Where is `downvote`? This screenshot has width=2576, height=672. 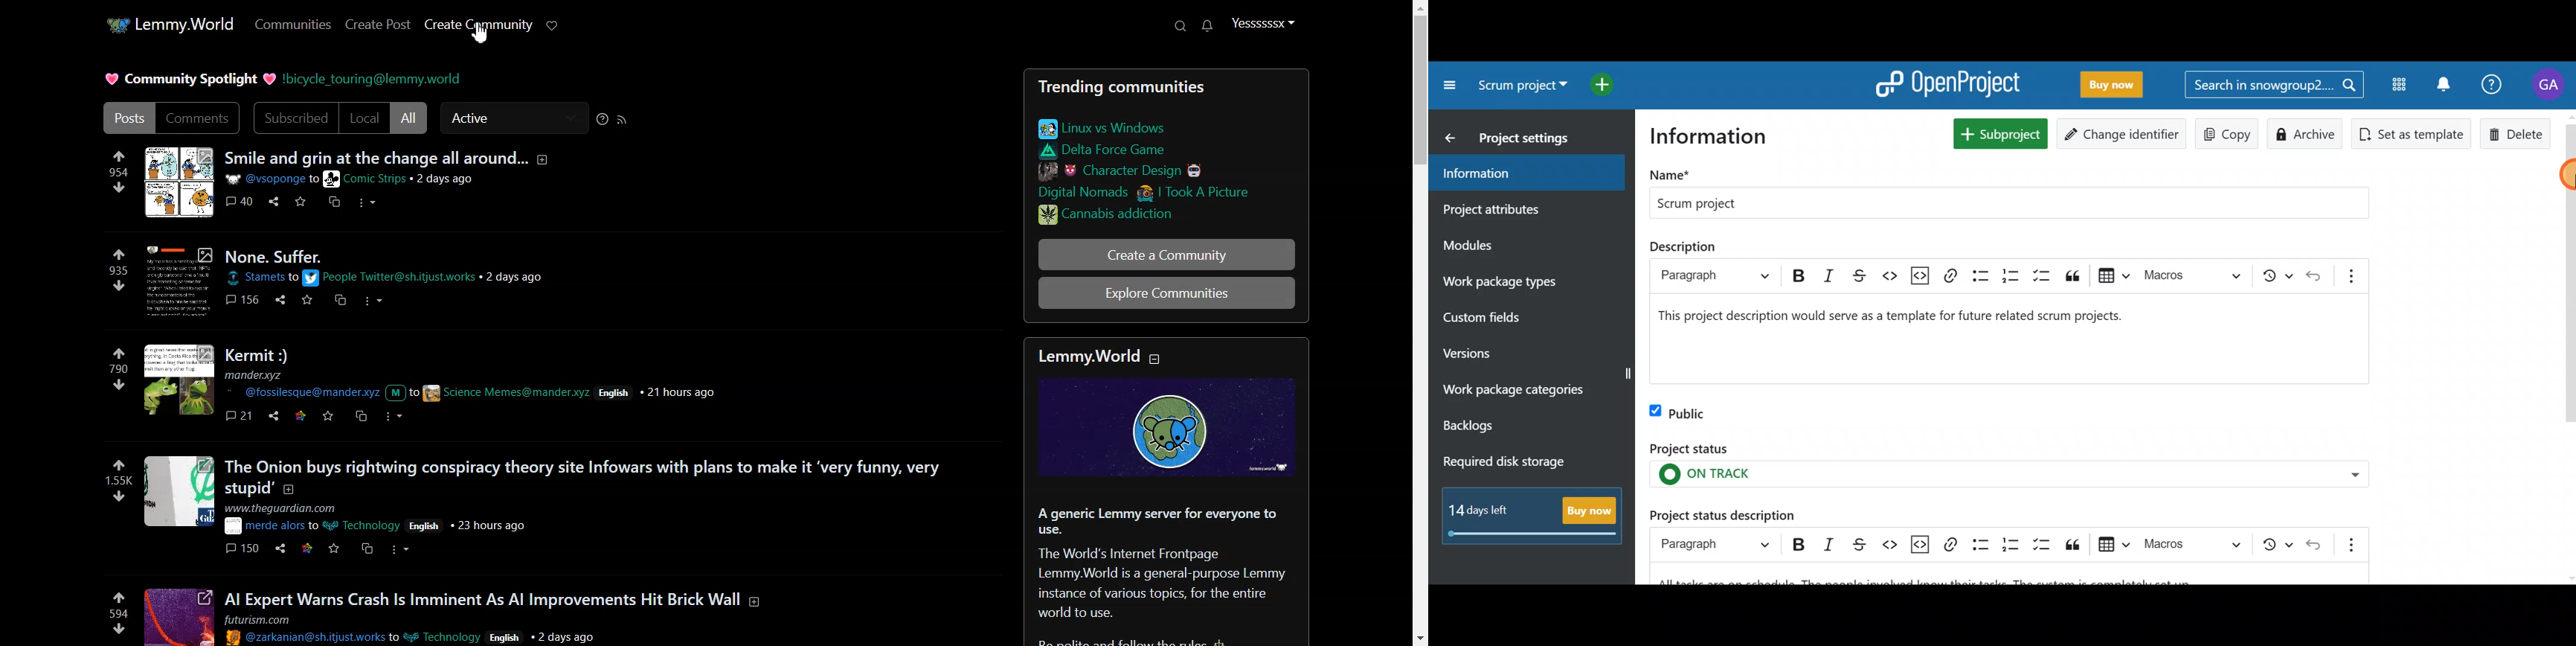
downvote is located at coordinates (122, 188).